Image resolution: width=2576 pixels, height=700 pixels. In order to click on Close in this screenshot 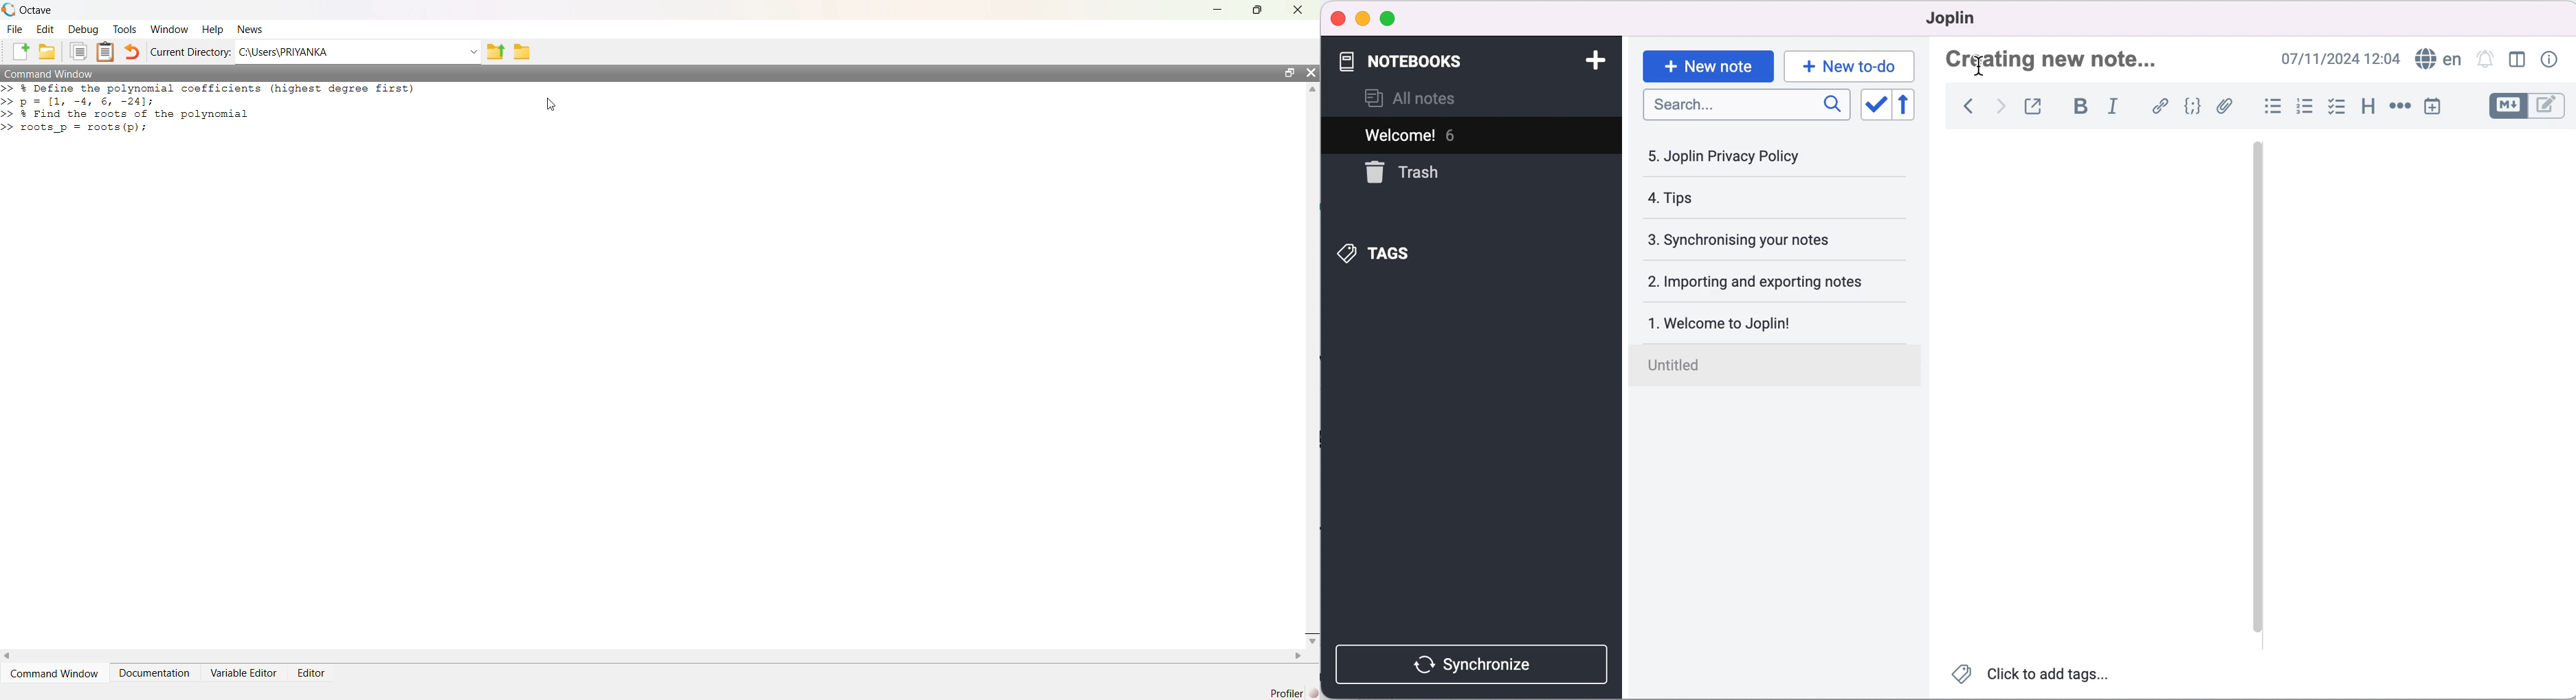, I will do `click(1311, 76)`.